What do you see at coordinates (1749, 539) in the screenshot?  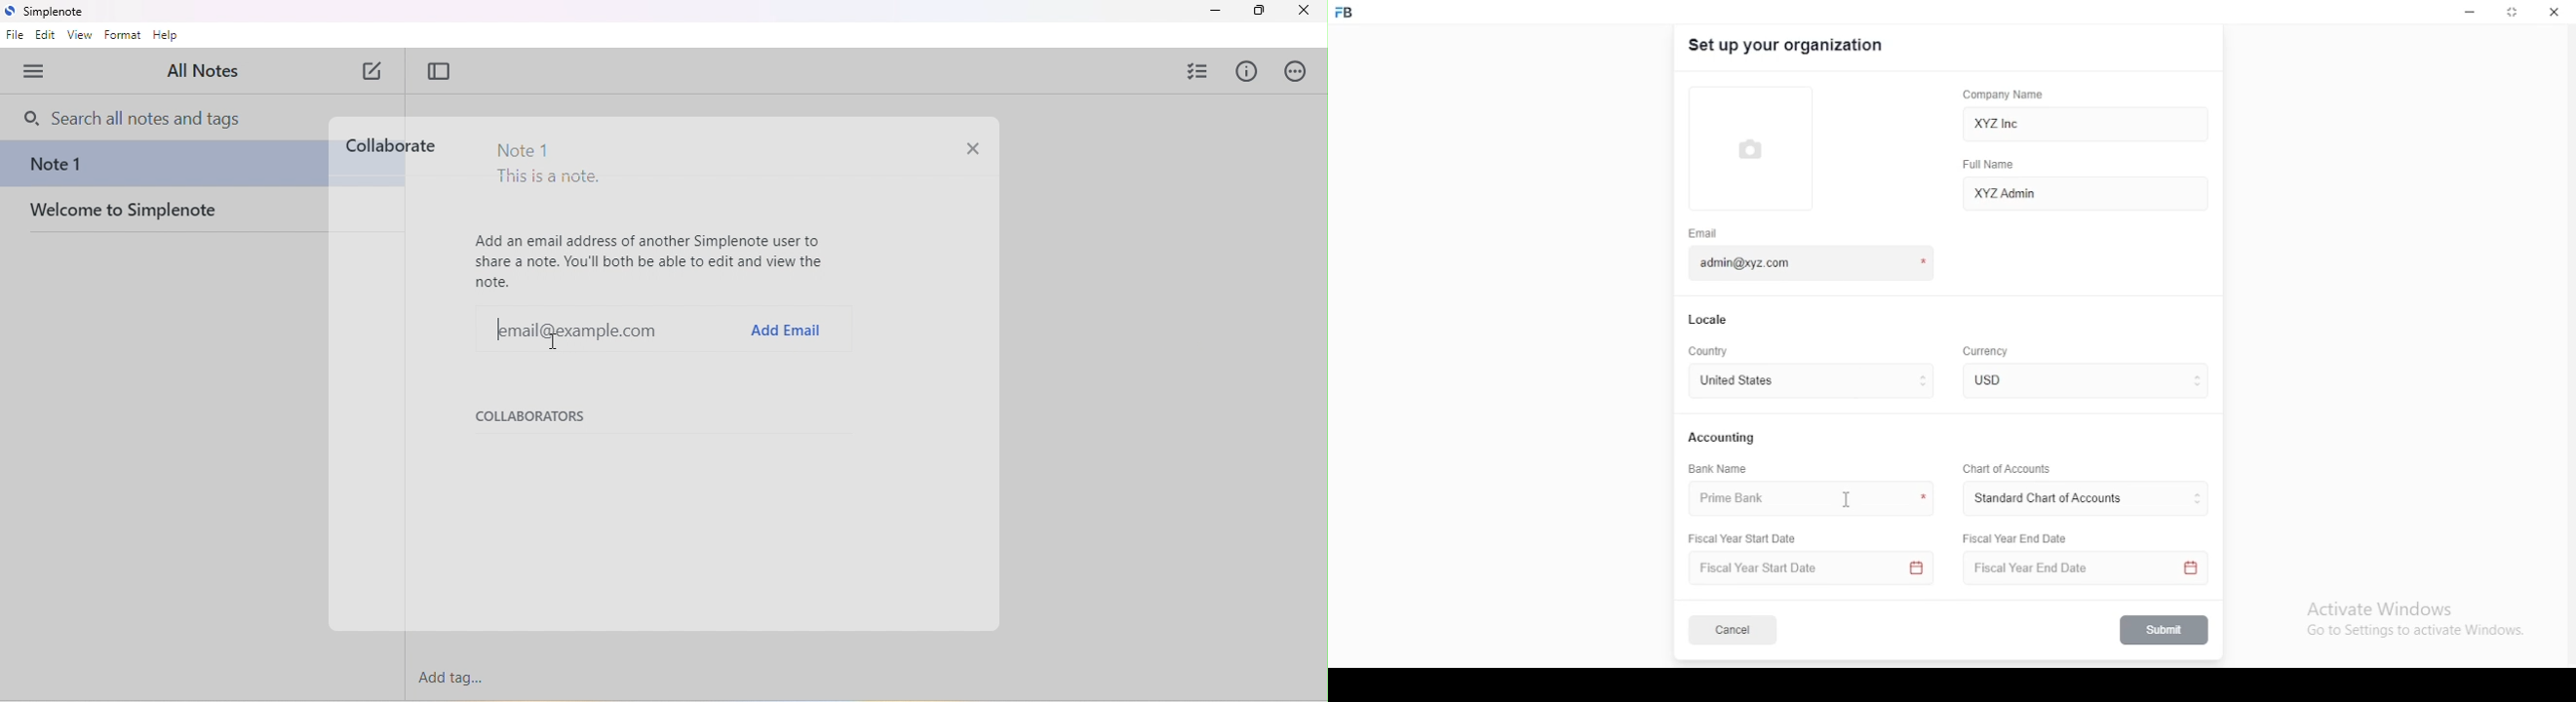 I see `Fiscal Year Start Date` at bounding box center [1749, 539].